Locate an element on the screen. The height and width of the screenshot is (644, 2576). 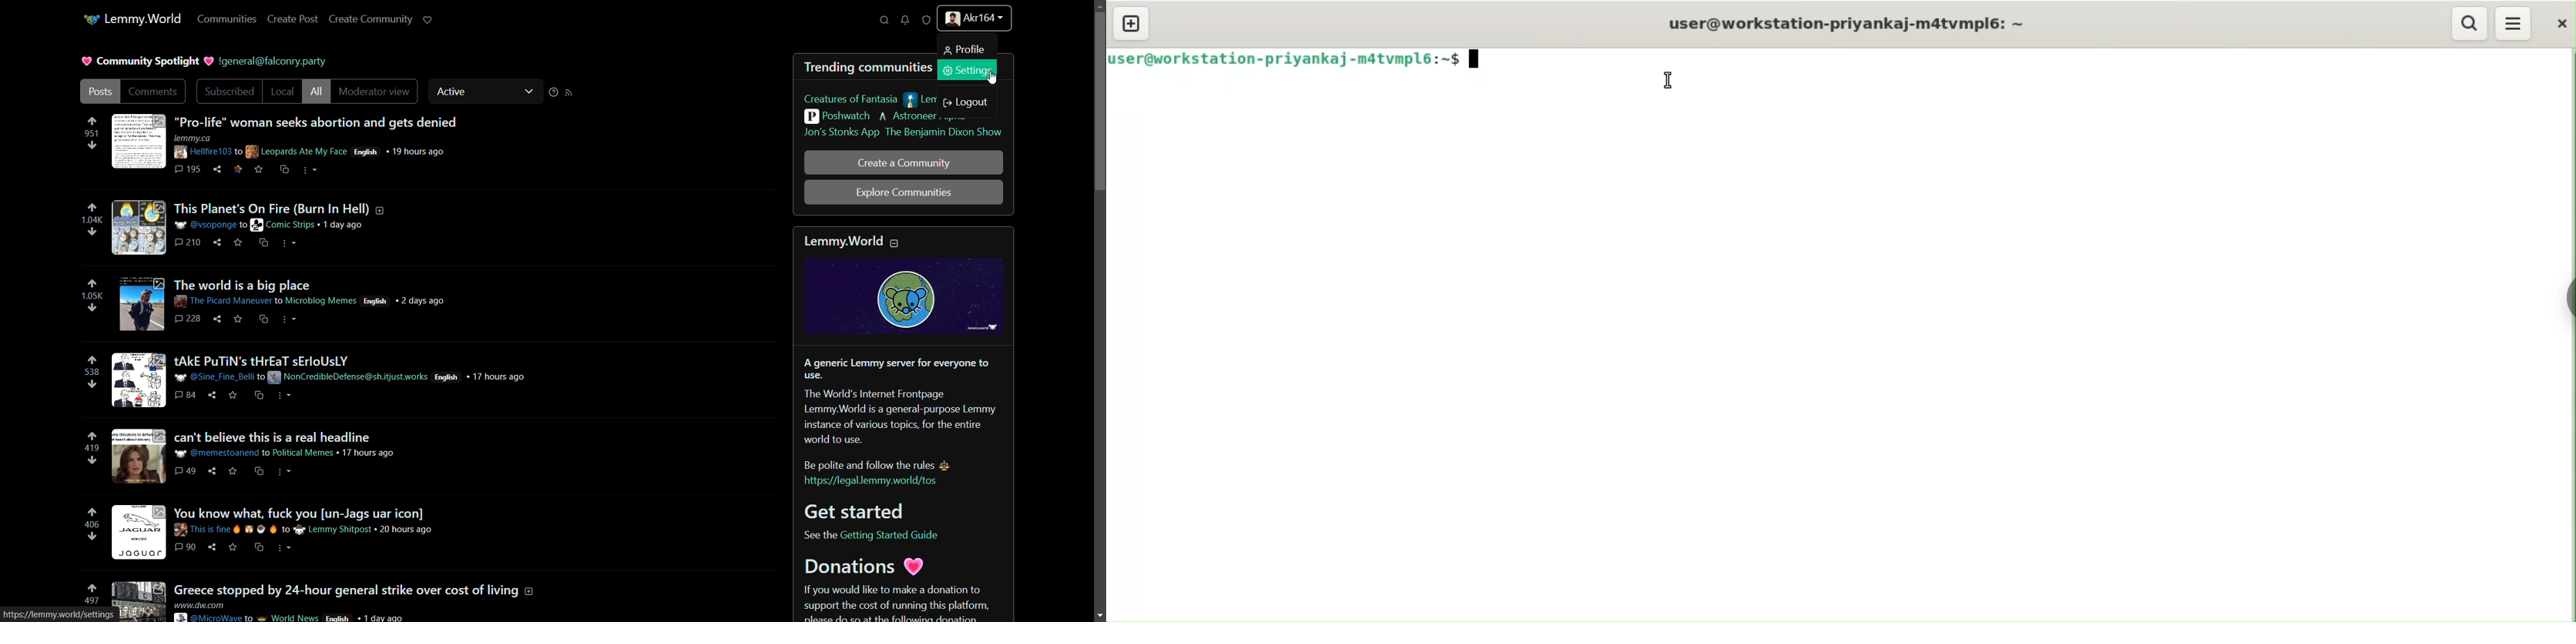
cursor is located at coordinates (993, 78).